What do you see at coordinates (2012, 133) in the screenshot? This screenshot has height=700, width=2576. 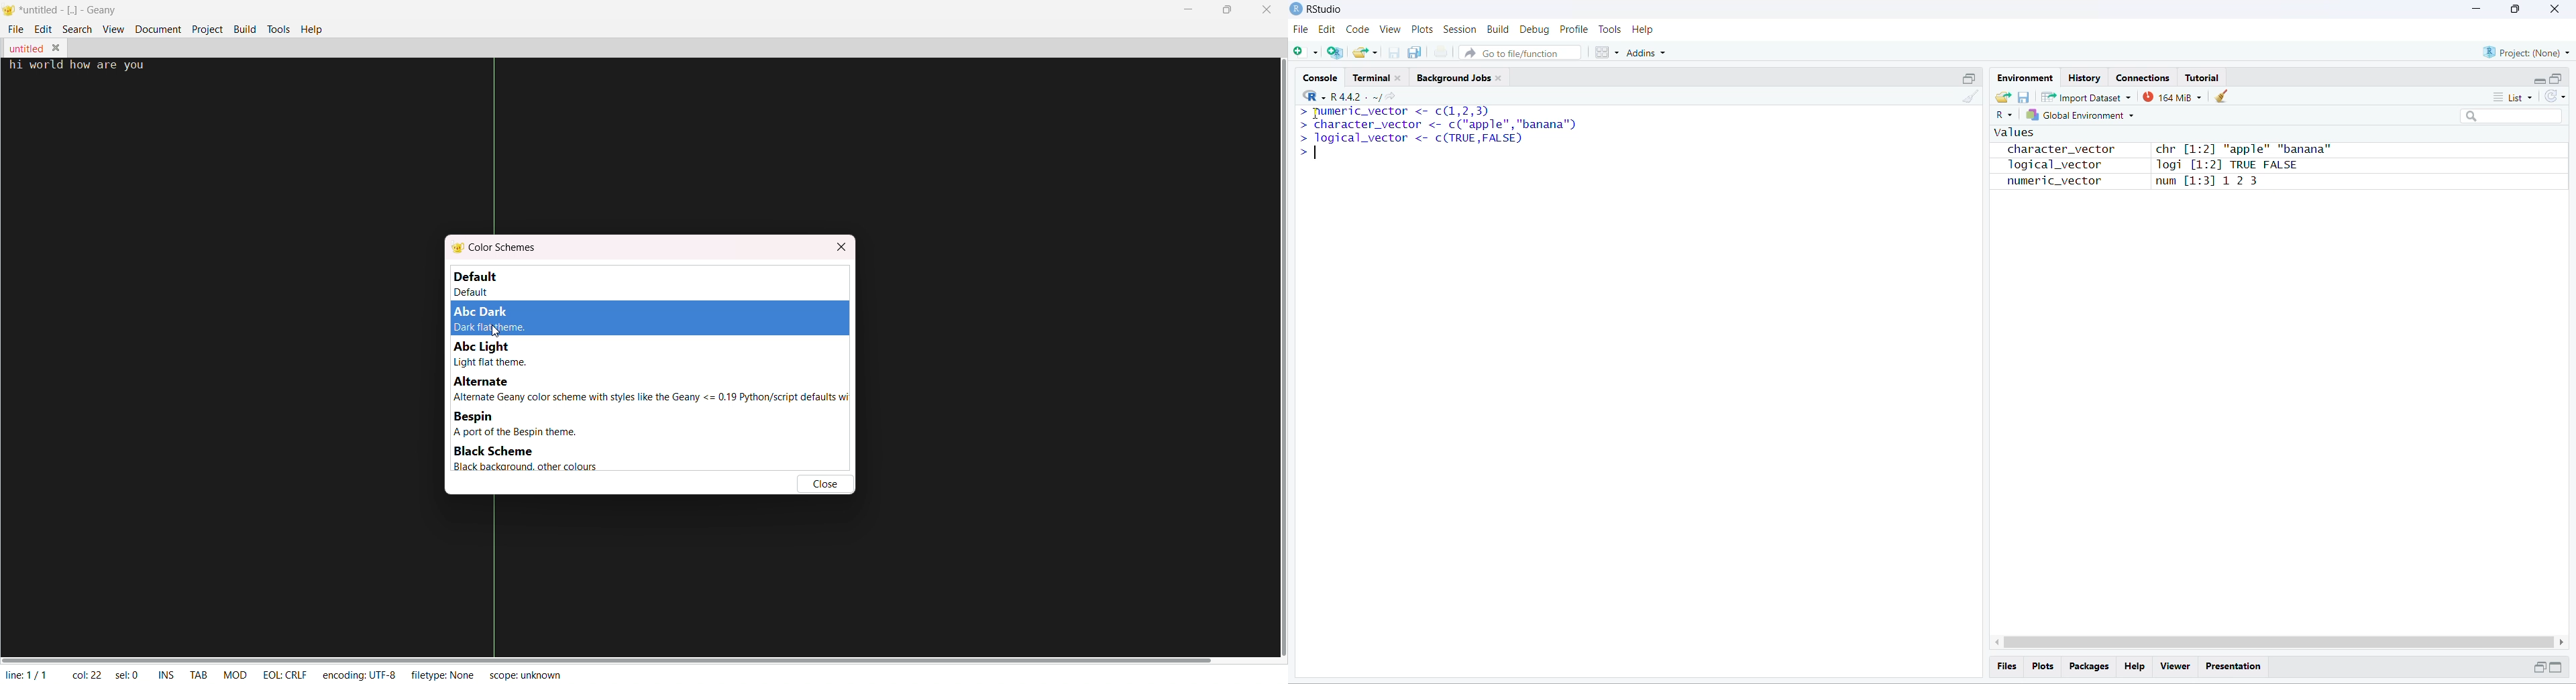 I see `values` at bounding box center [2012, 133].